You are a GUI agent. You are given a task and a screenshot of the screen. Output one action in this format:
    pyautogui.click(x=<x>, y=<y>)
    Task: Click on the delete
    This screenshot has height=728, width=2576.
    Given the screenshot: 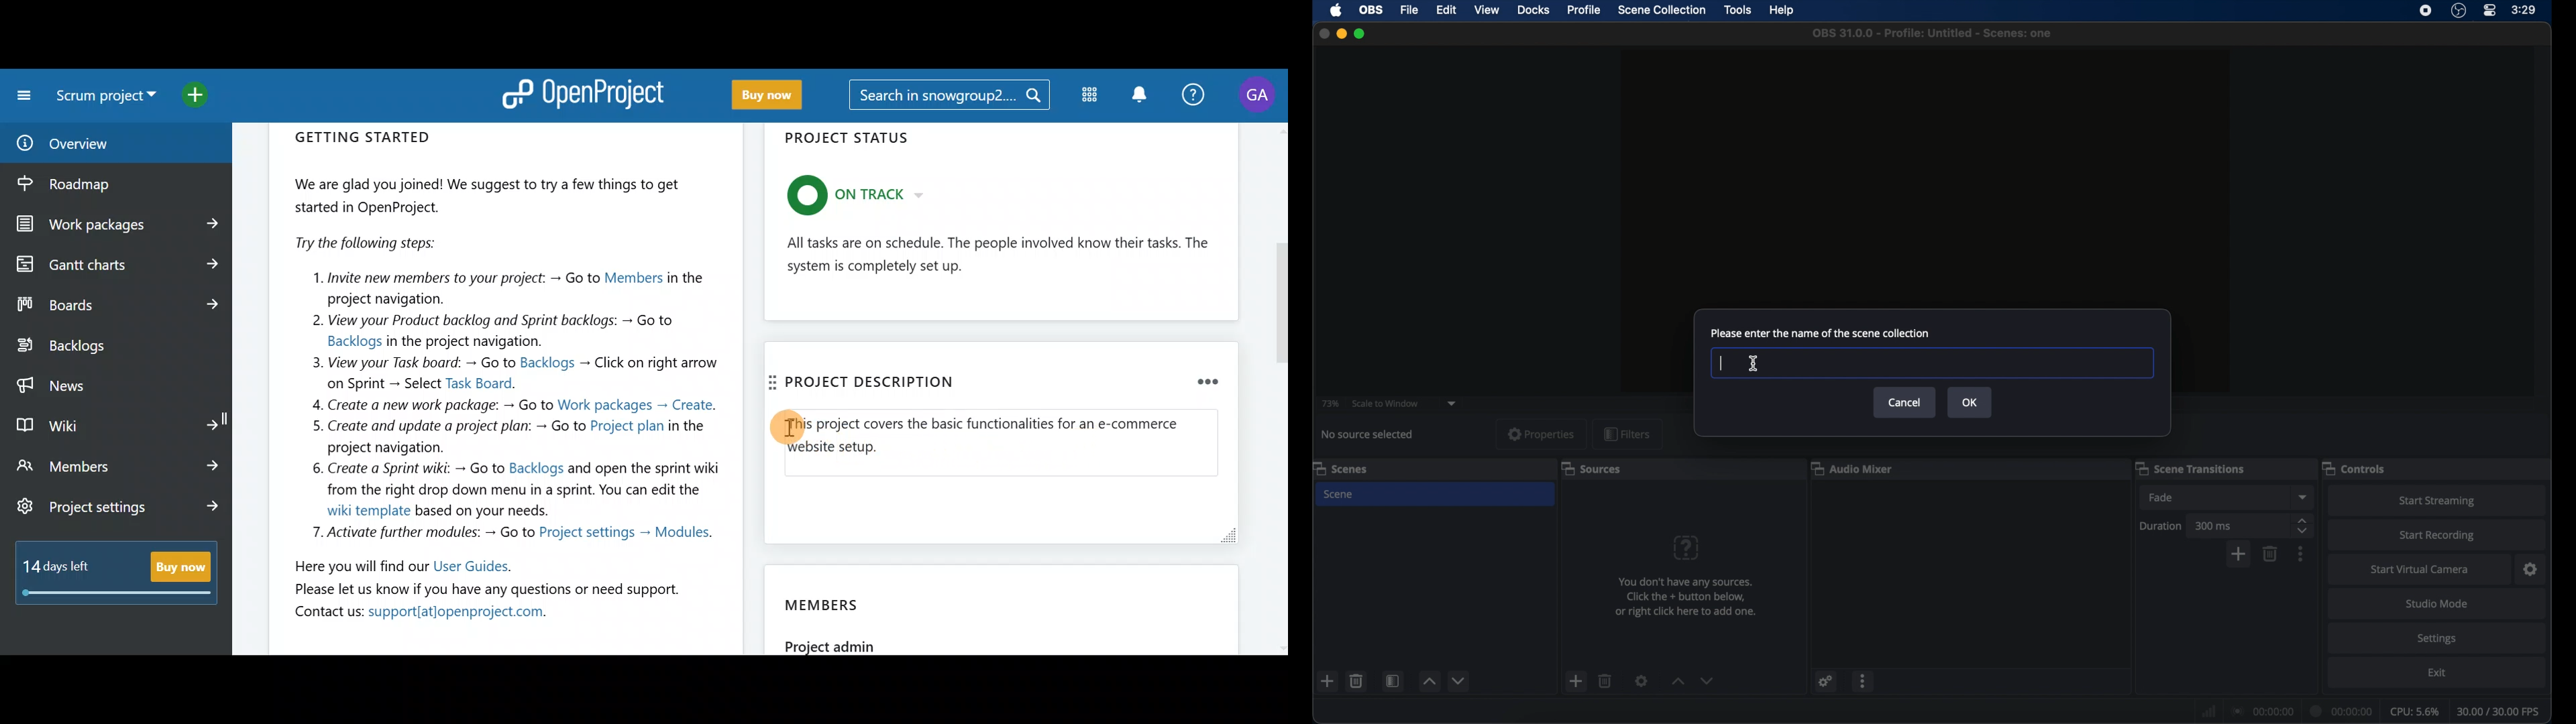 What is the action you would take?
    pyautogui.click(x=1356, y=680)
    